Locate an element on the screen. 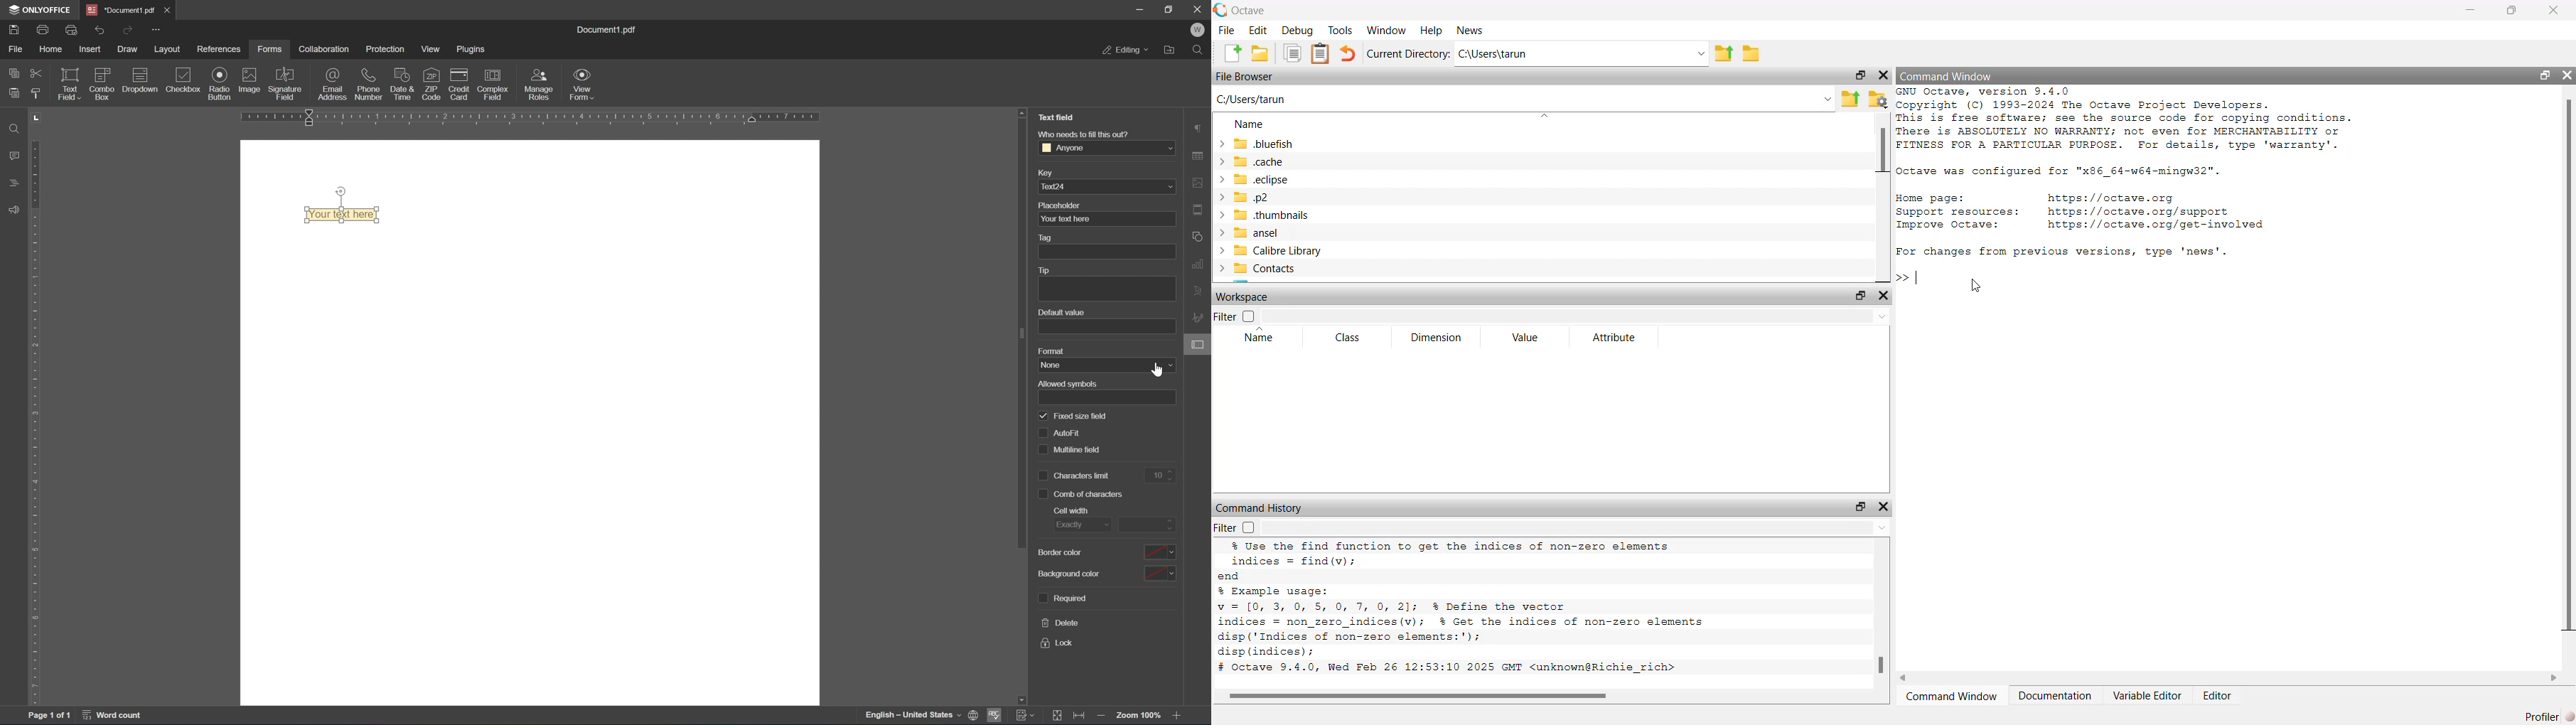  Edit is located at coordinates (1257, 31).